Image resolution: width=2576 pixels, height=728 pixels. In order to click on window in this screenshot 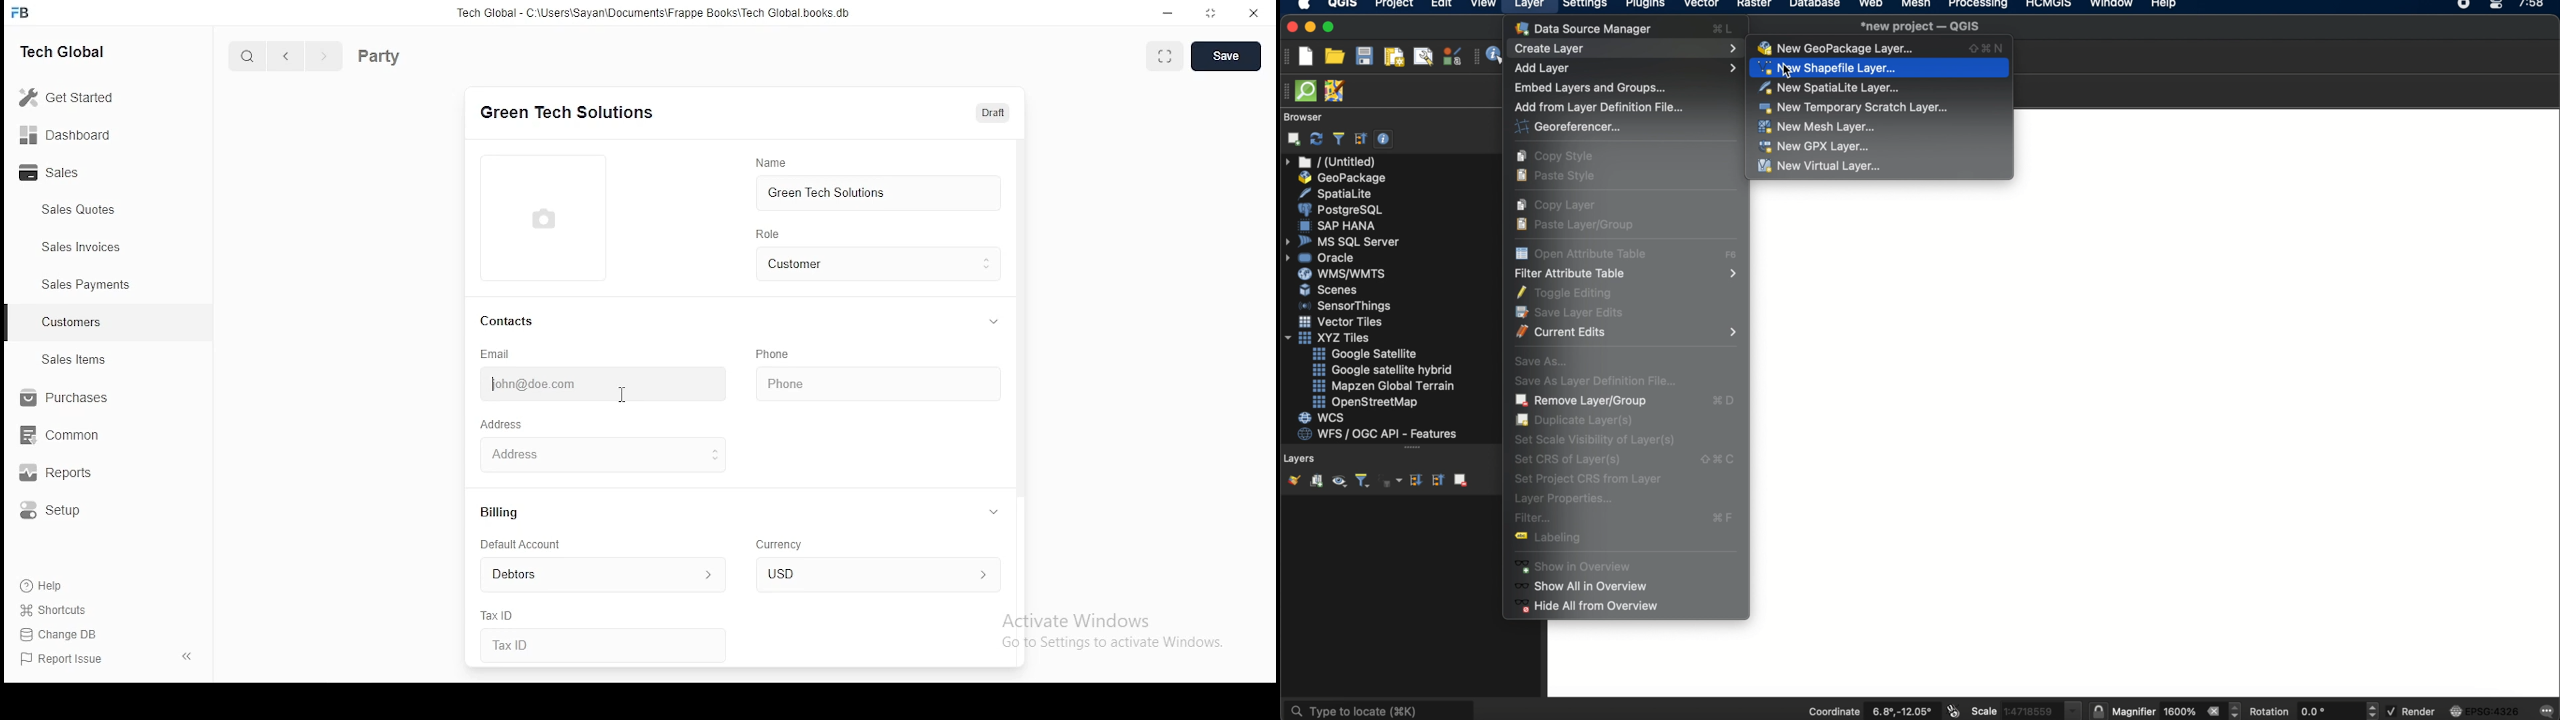, I will do `click(2114, 5)`.